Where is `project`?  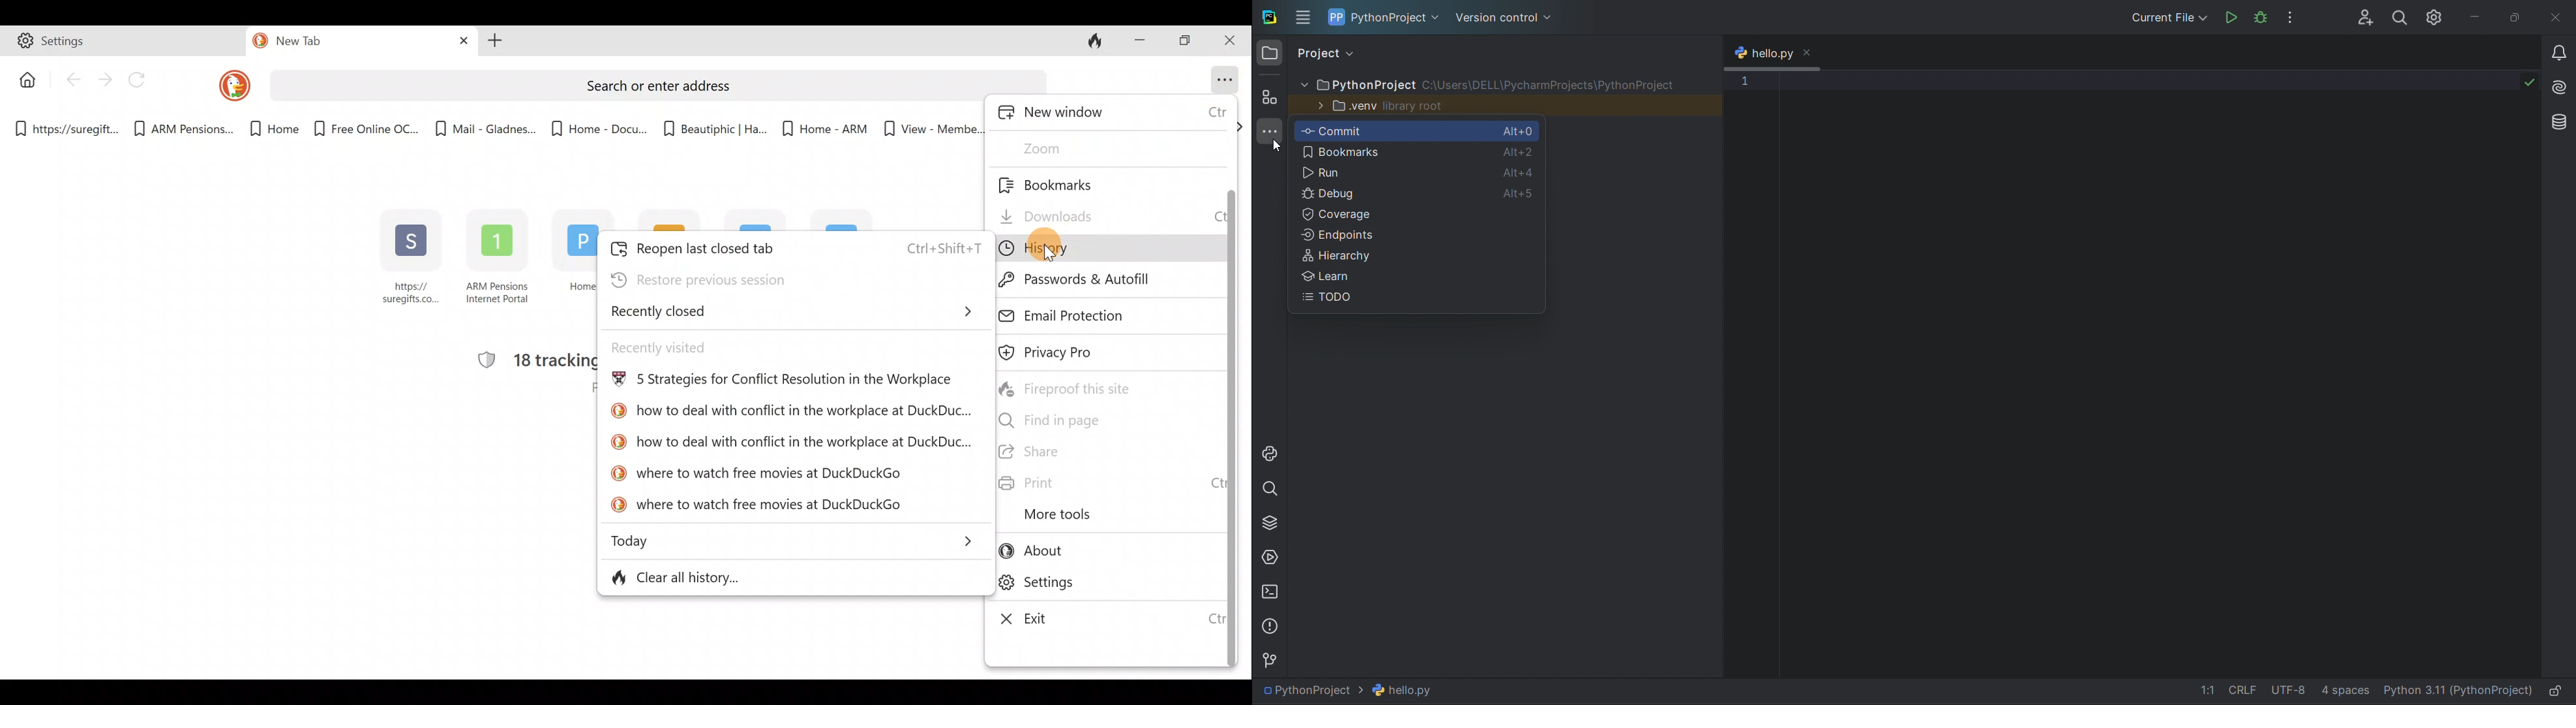 project is located at coordinates (1331, 54).